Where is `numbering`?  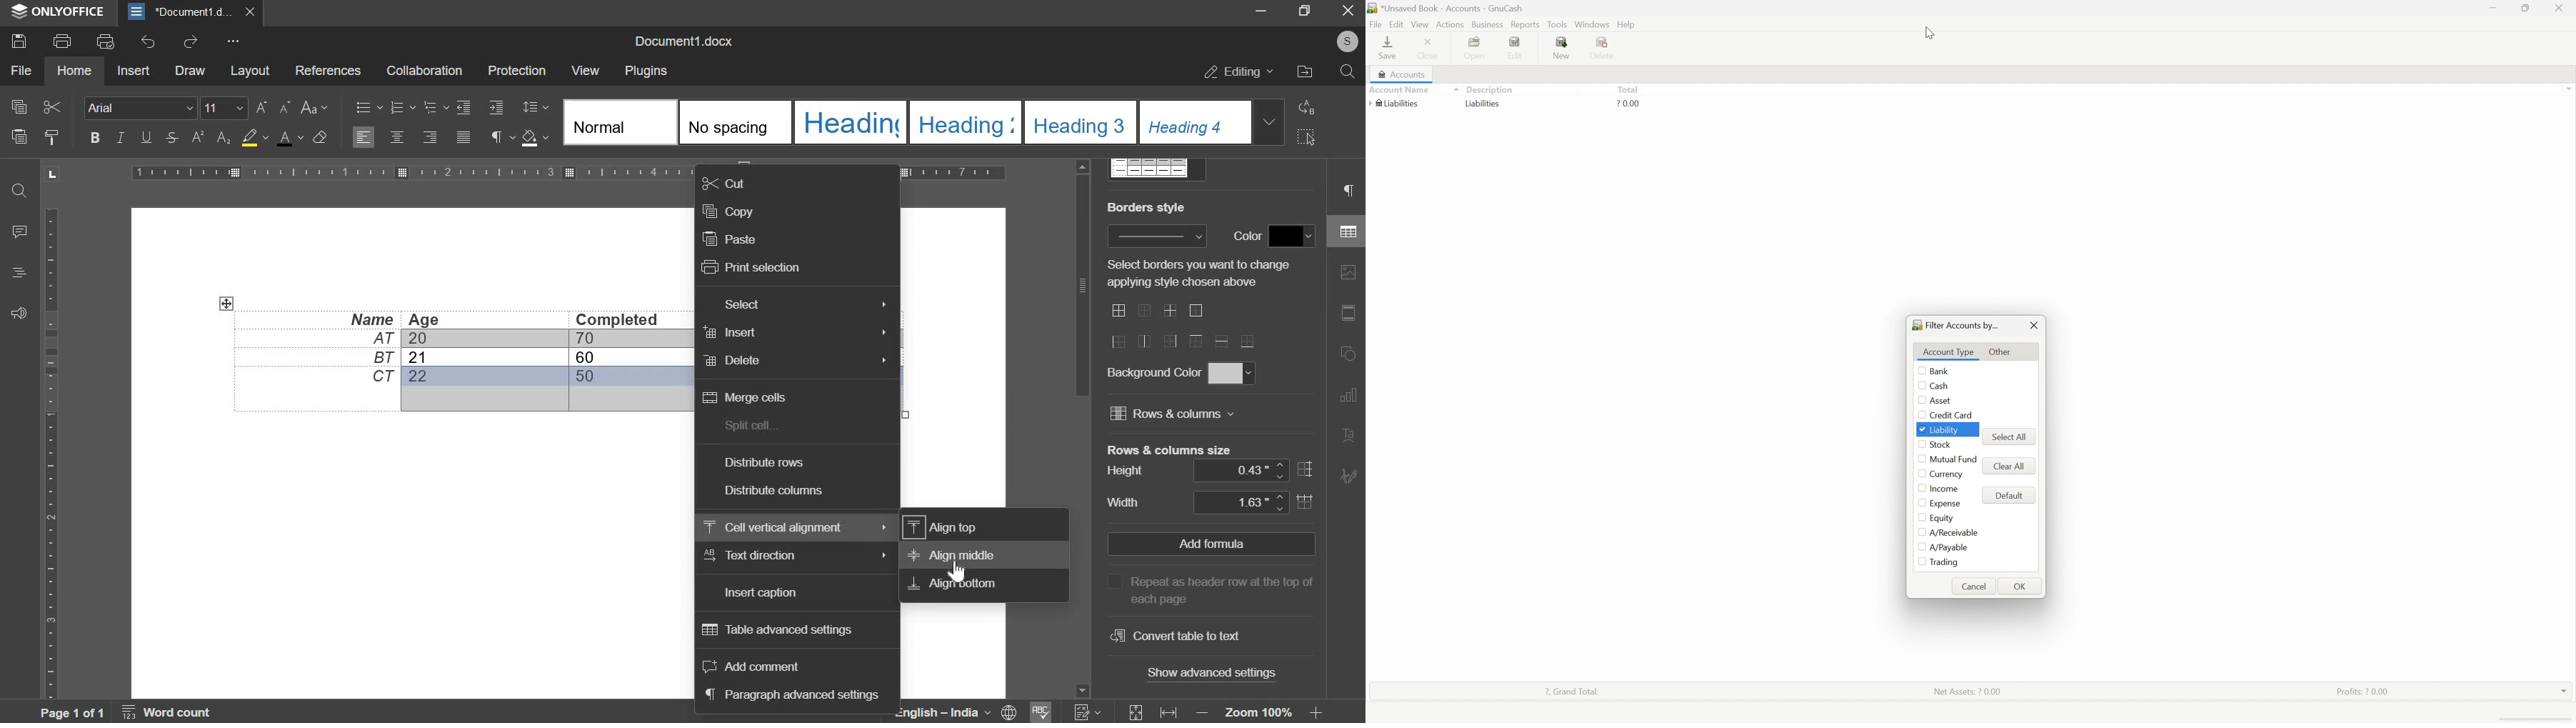 numbering is located at coordinates (398, 107).